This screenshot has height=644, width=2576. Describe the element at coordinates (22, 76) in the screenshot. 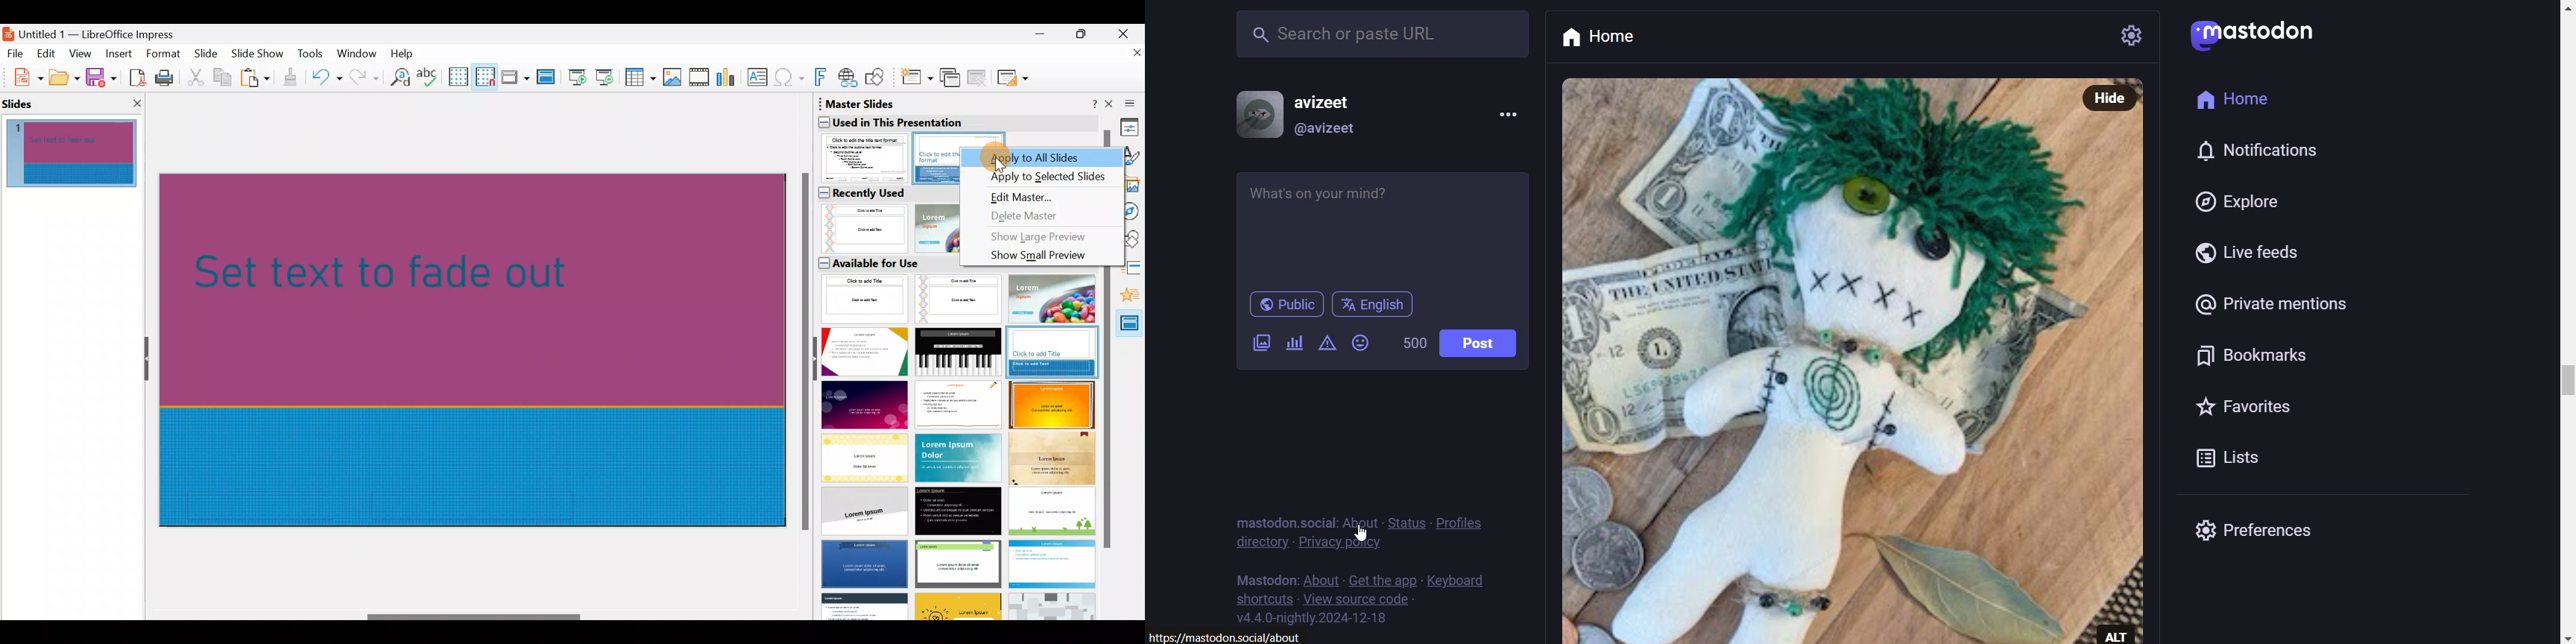

I see `New` at that location.